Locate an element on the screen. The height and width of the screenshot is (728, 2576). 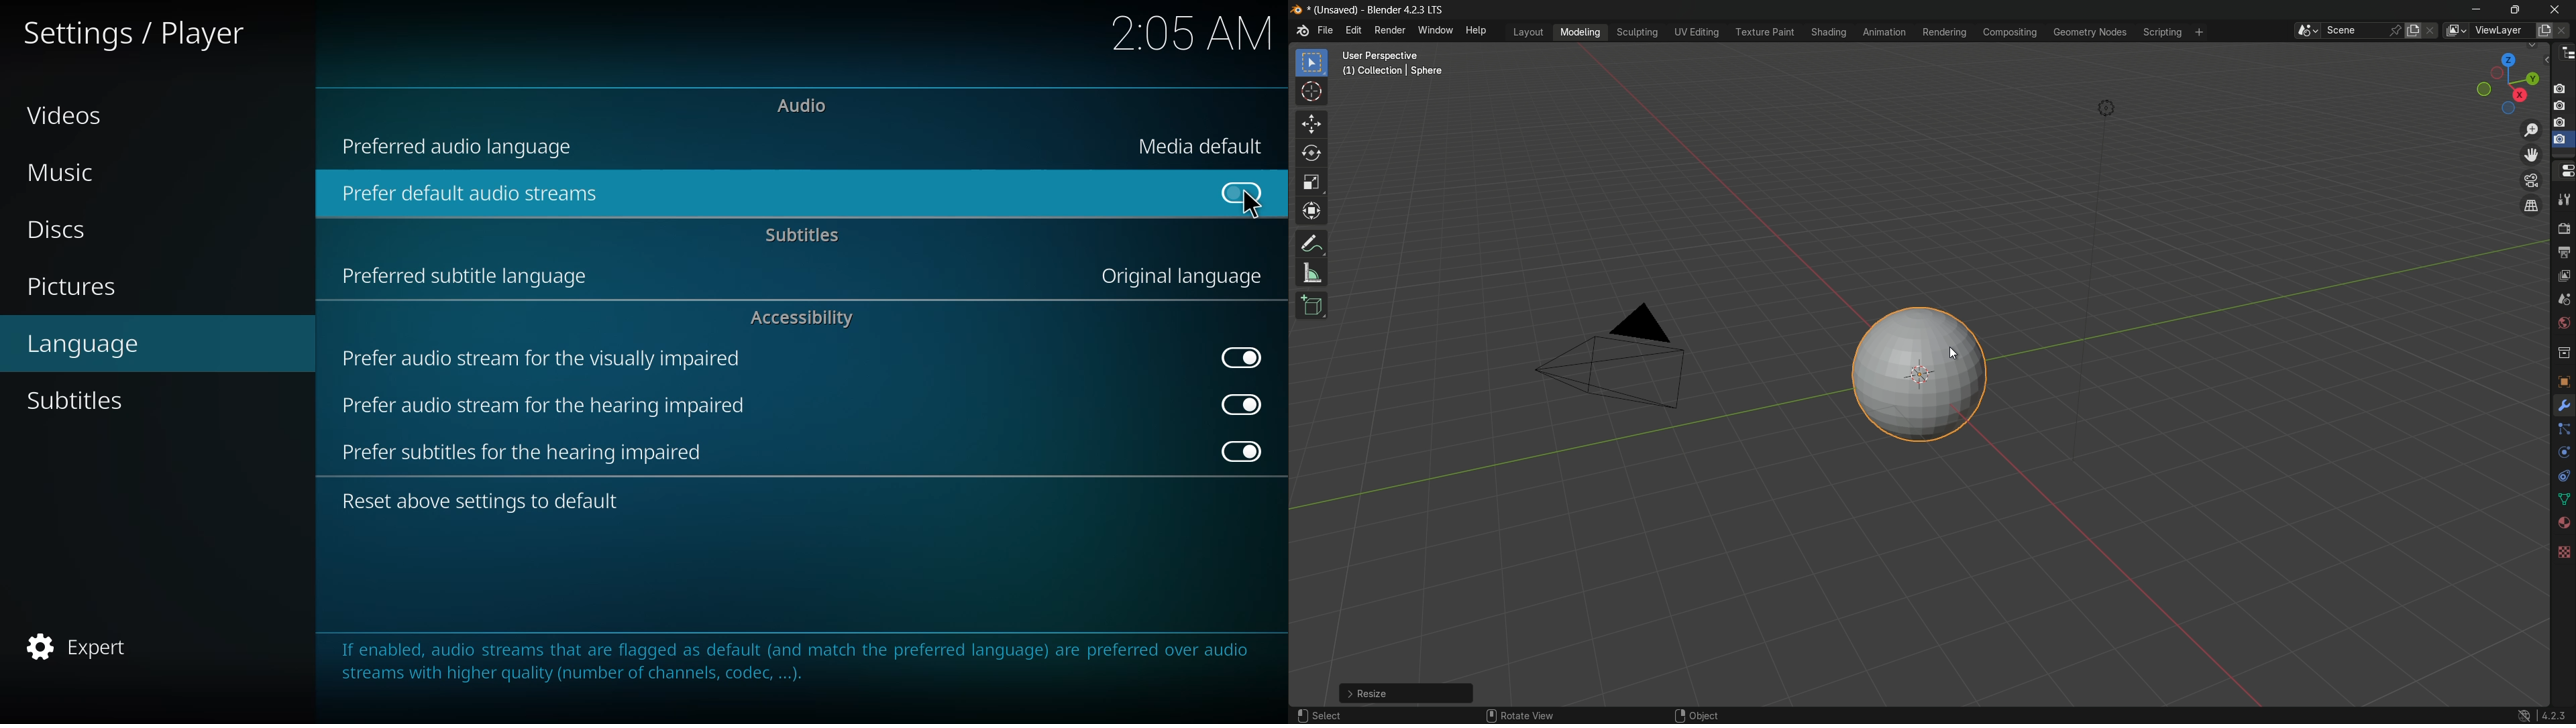
light is located at coordinates (2115, 107).